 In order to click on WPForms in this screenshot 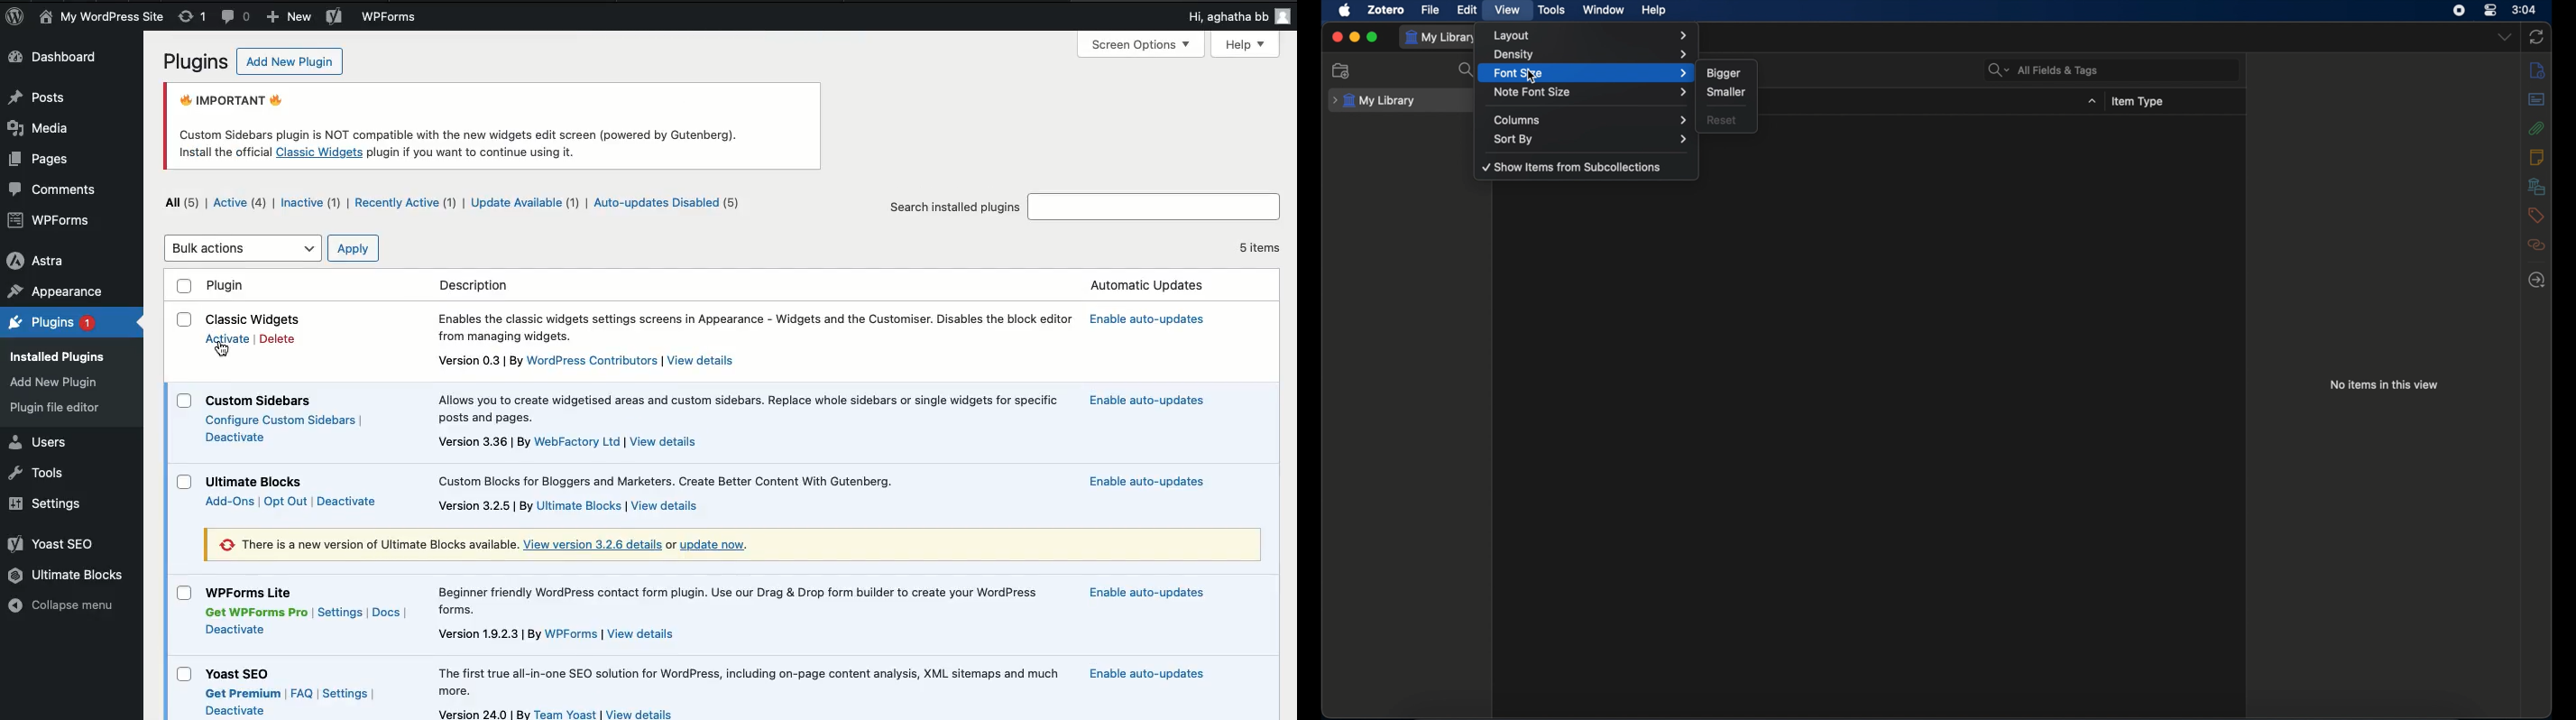, I will do `click(391, 18)`.